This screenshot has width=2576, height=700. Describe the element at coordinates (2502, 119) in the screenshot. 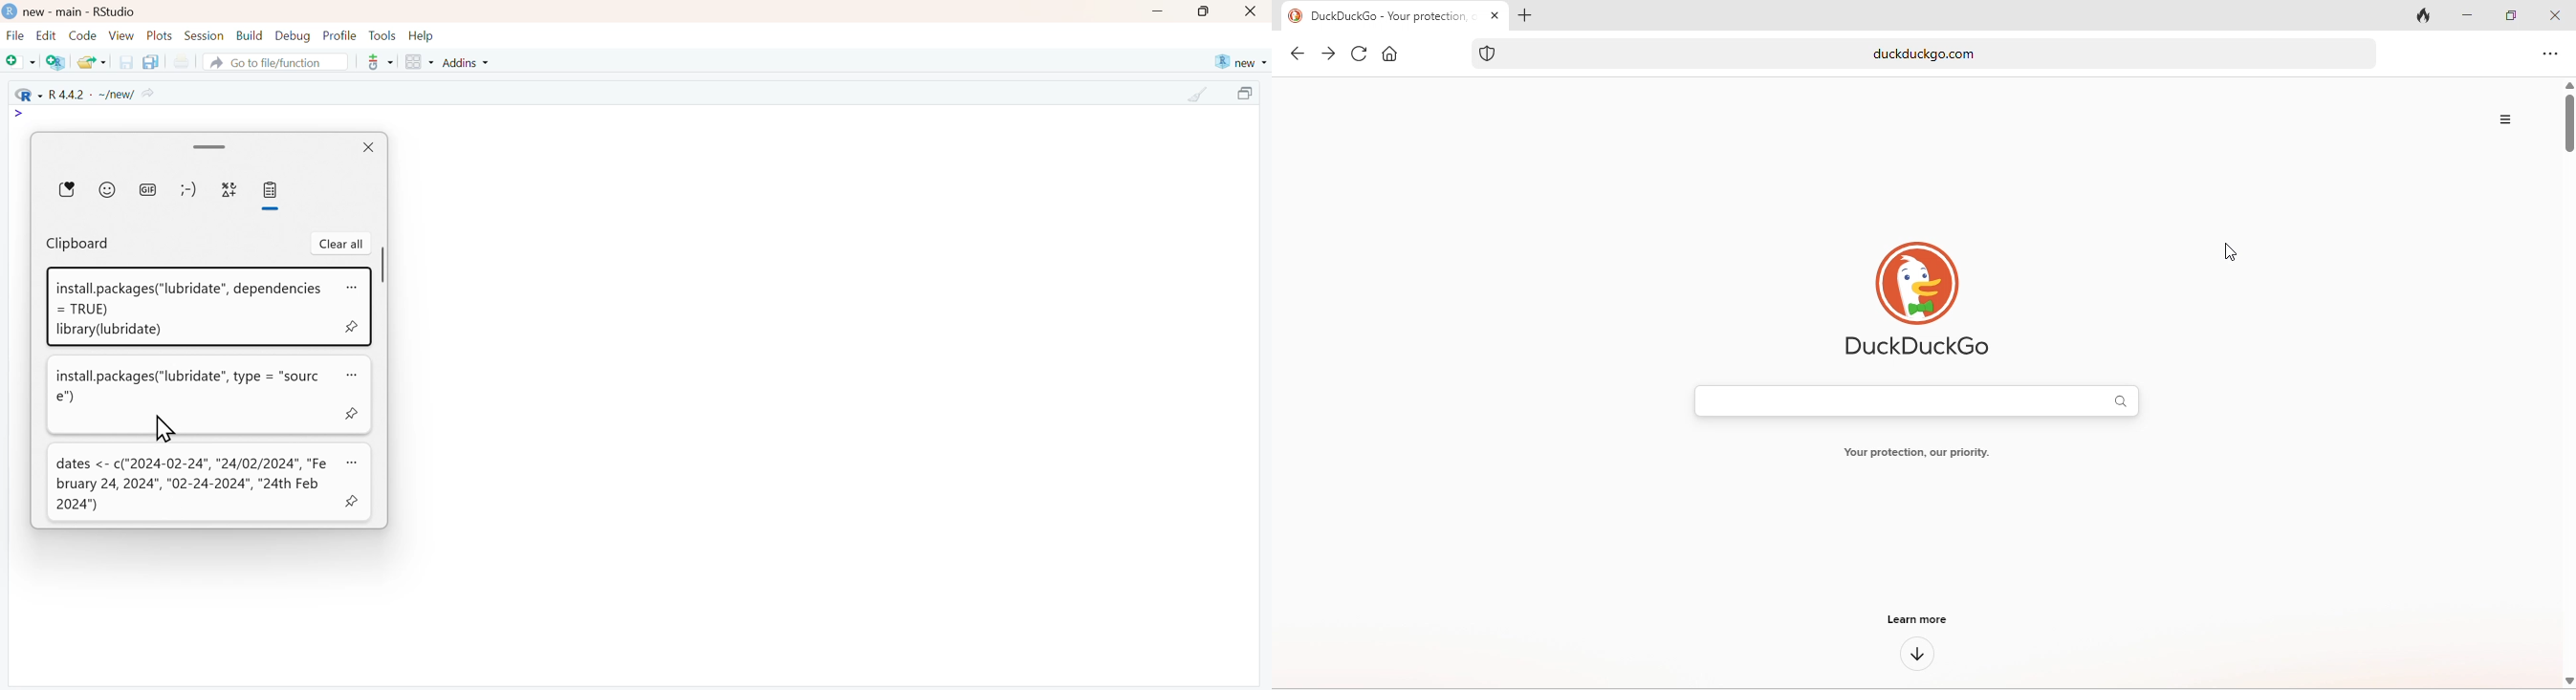

I see `options` at that location.